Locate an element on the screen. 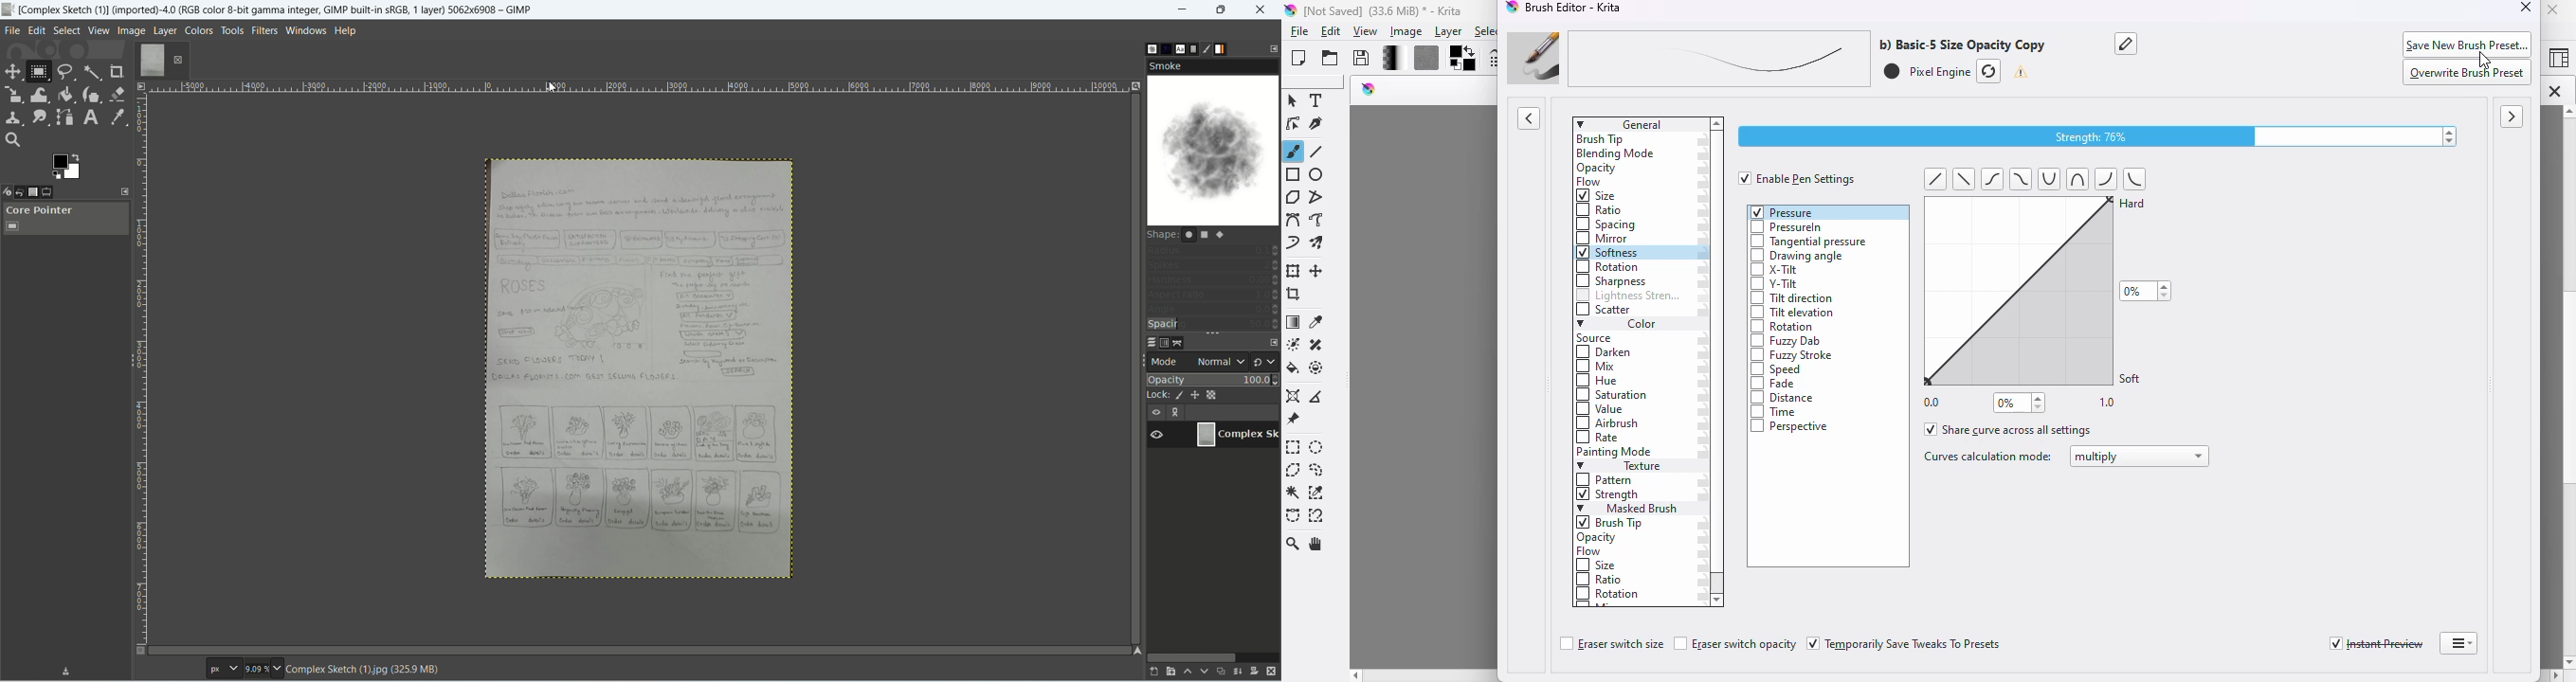  lock is located at coordinates (1154, 396).